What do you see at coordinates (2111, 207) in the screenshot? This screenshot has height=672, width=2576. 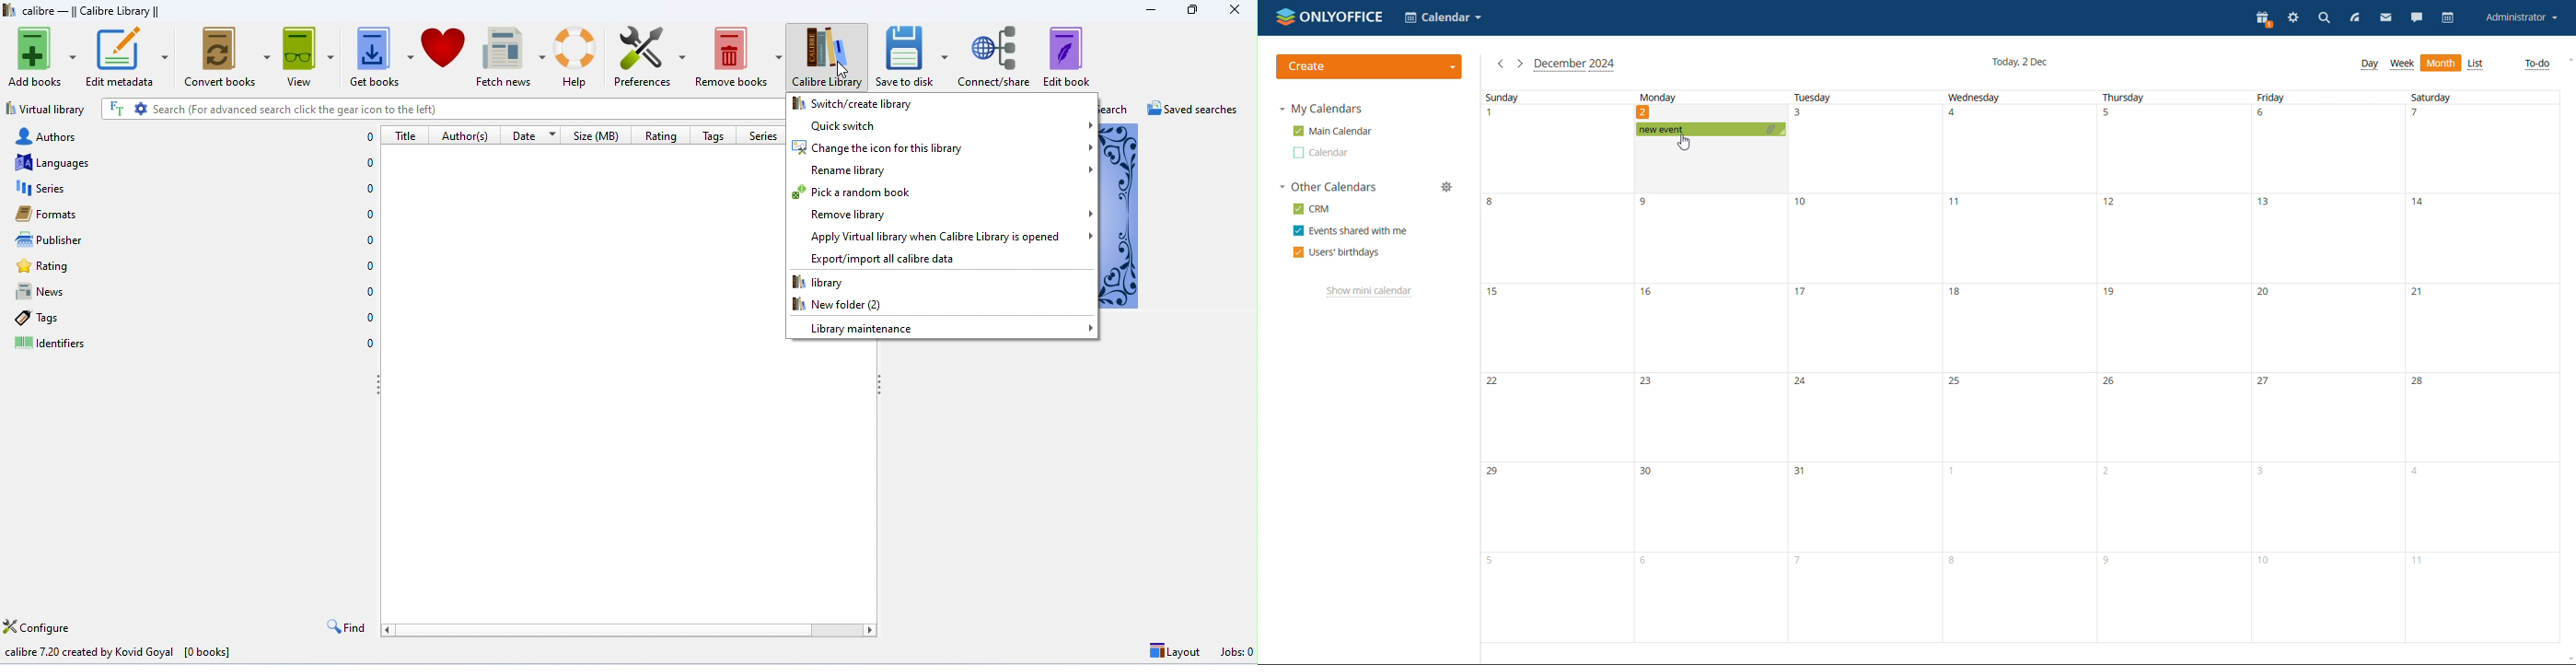 I see `12` at bounding box center [2111, 207].